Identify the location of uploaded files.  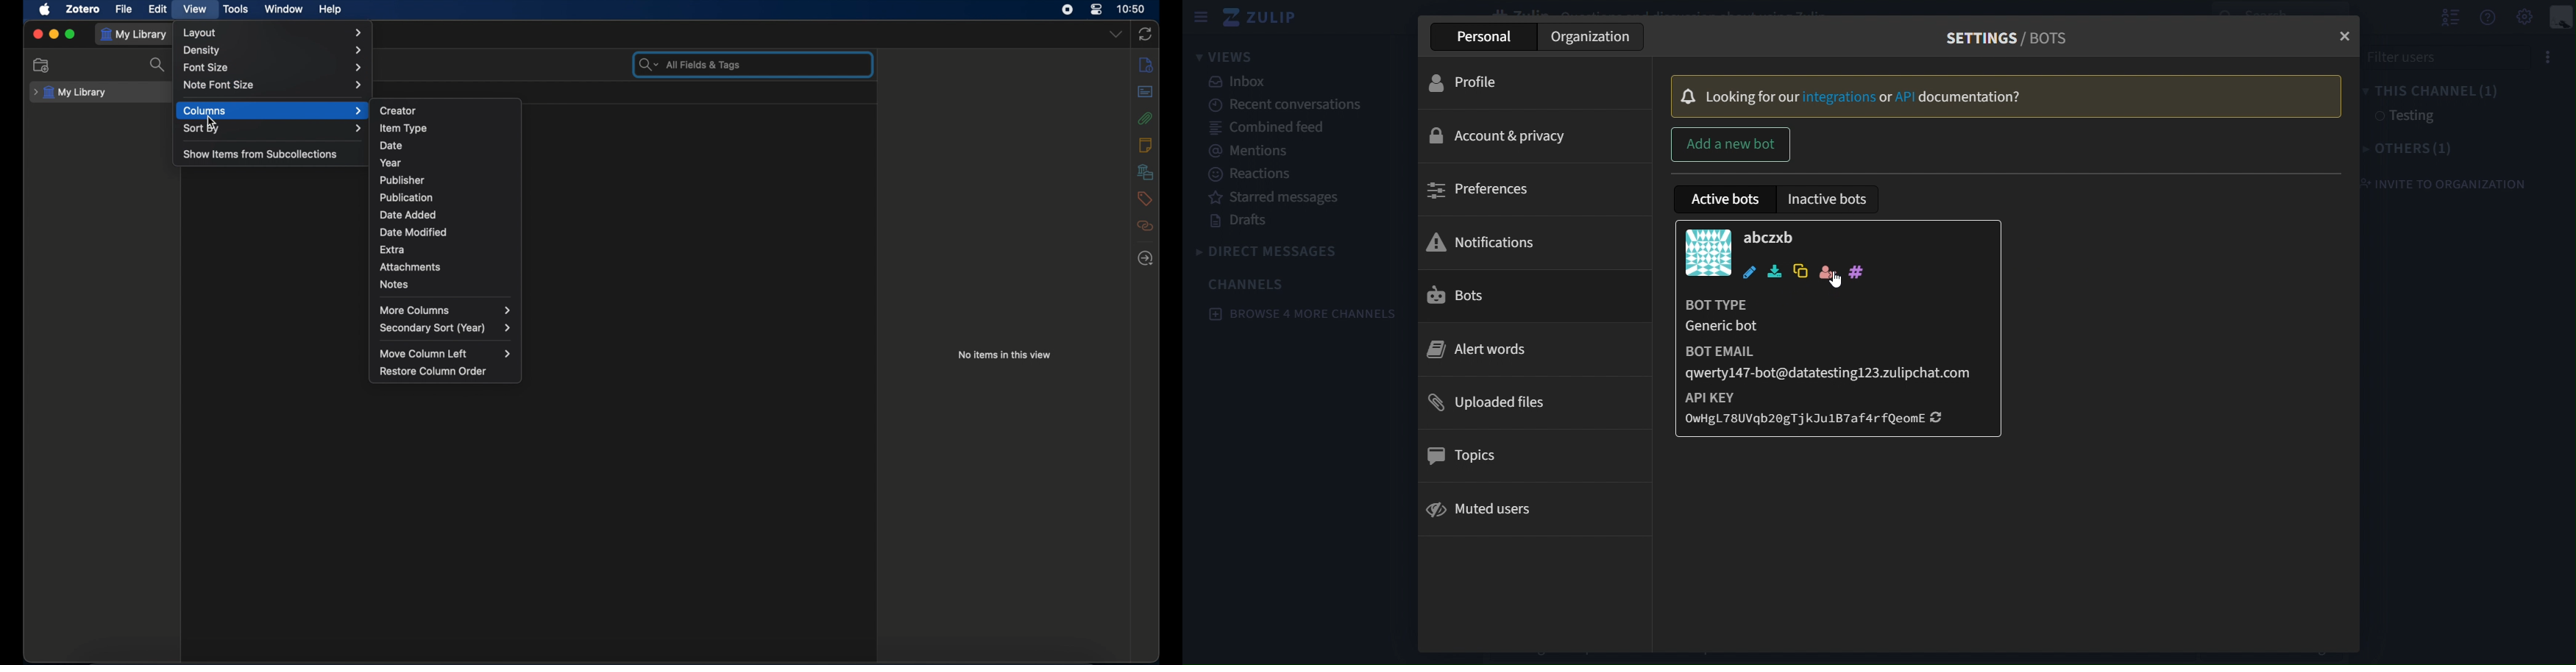
(1483, 402).